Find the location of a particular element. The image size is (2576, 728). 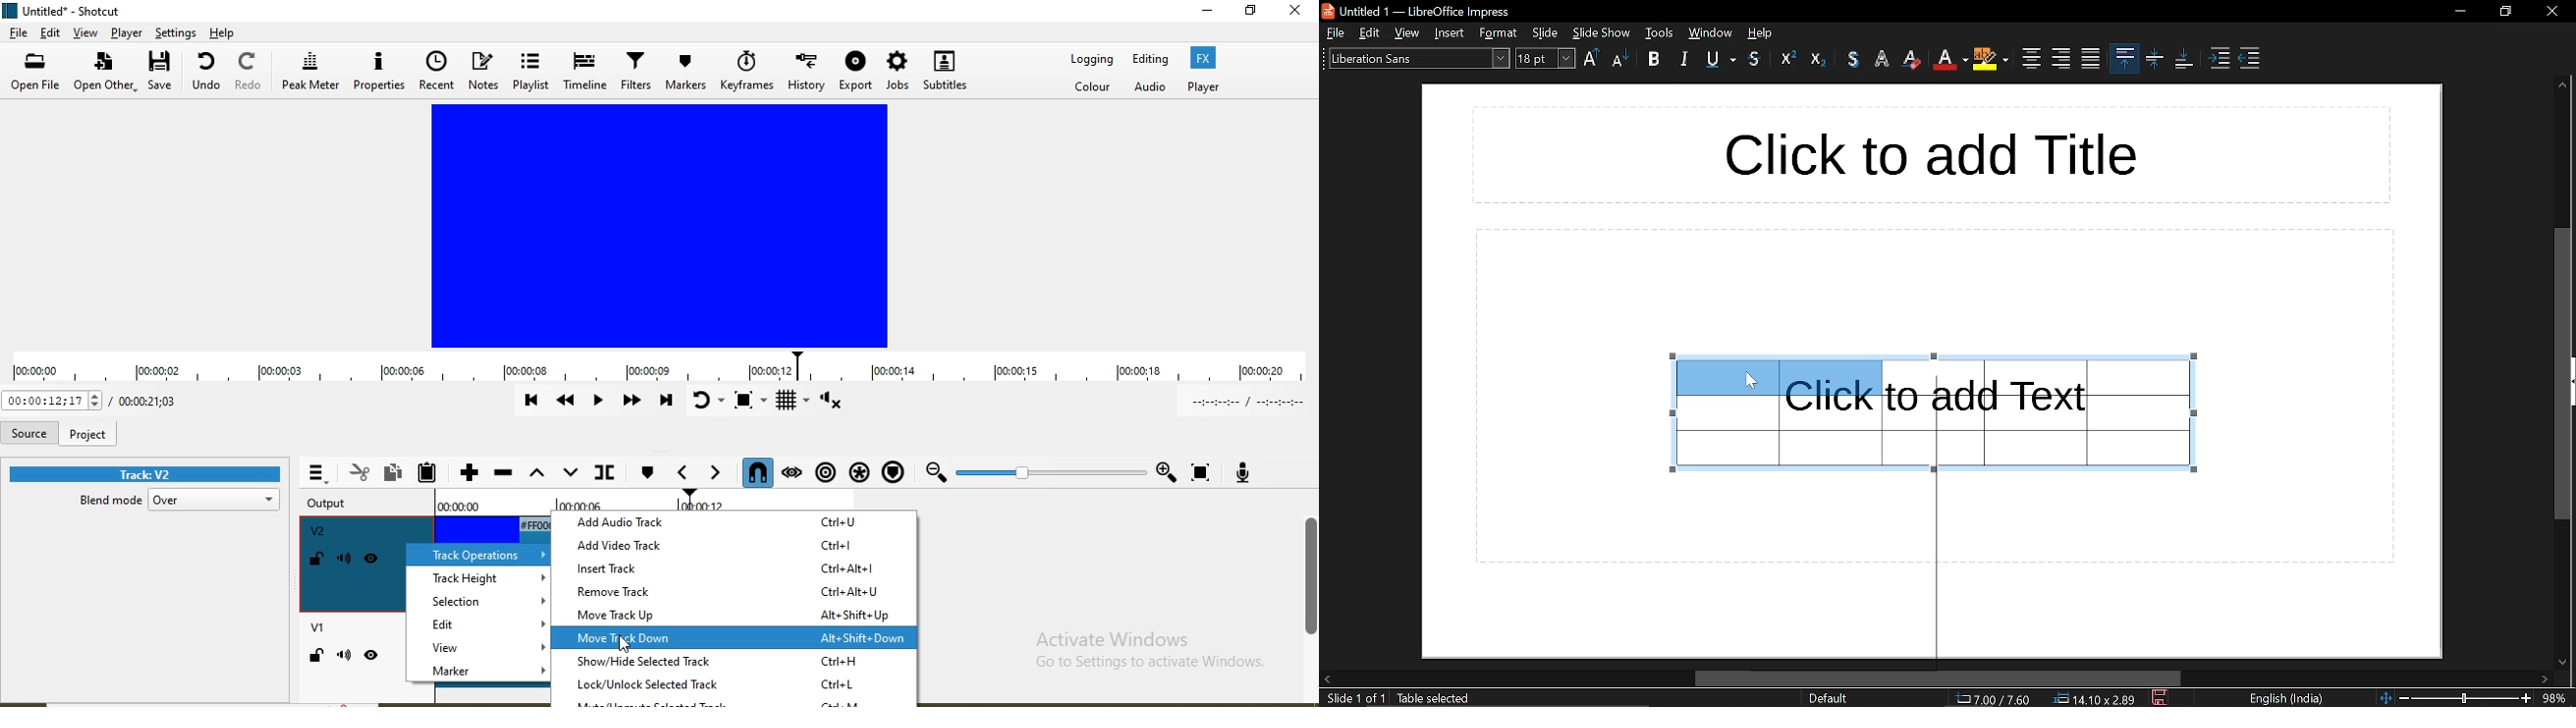

untitled 1- libreoffice impress is located at coordinates (1421, 10).